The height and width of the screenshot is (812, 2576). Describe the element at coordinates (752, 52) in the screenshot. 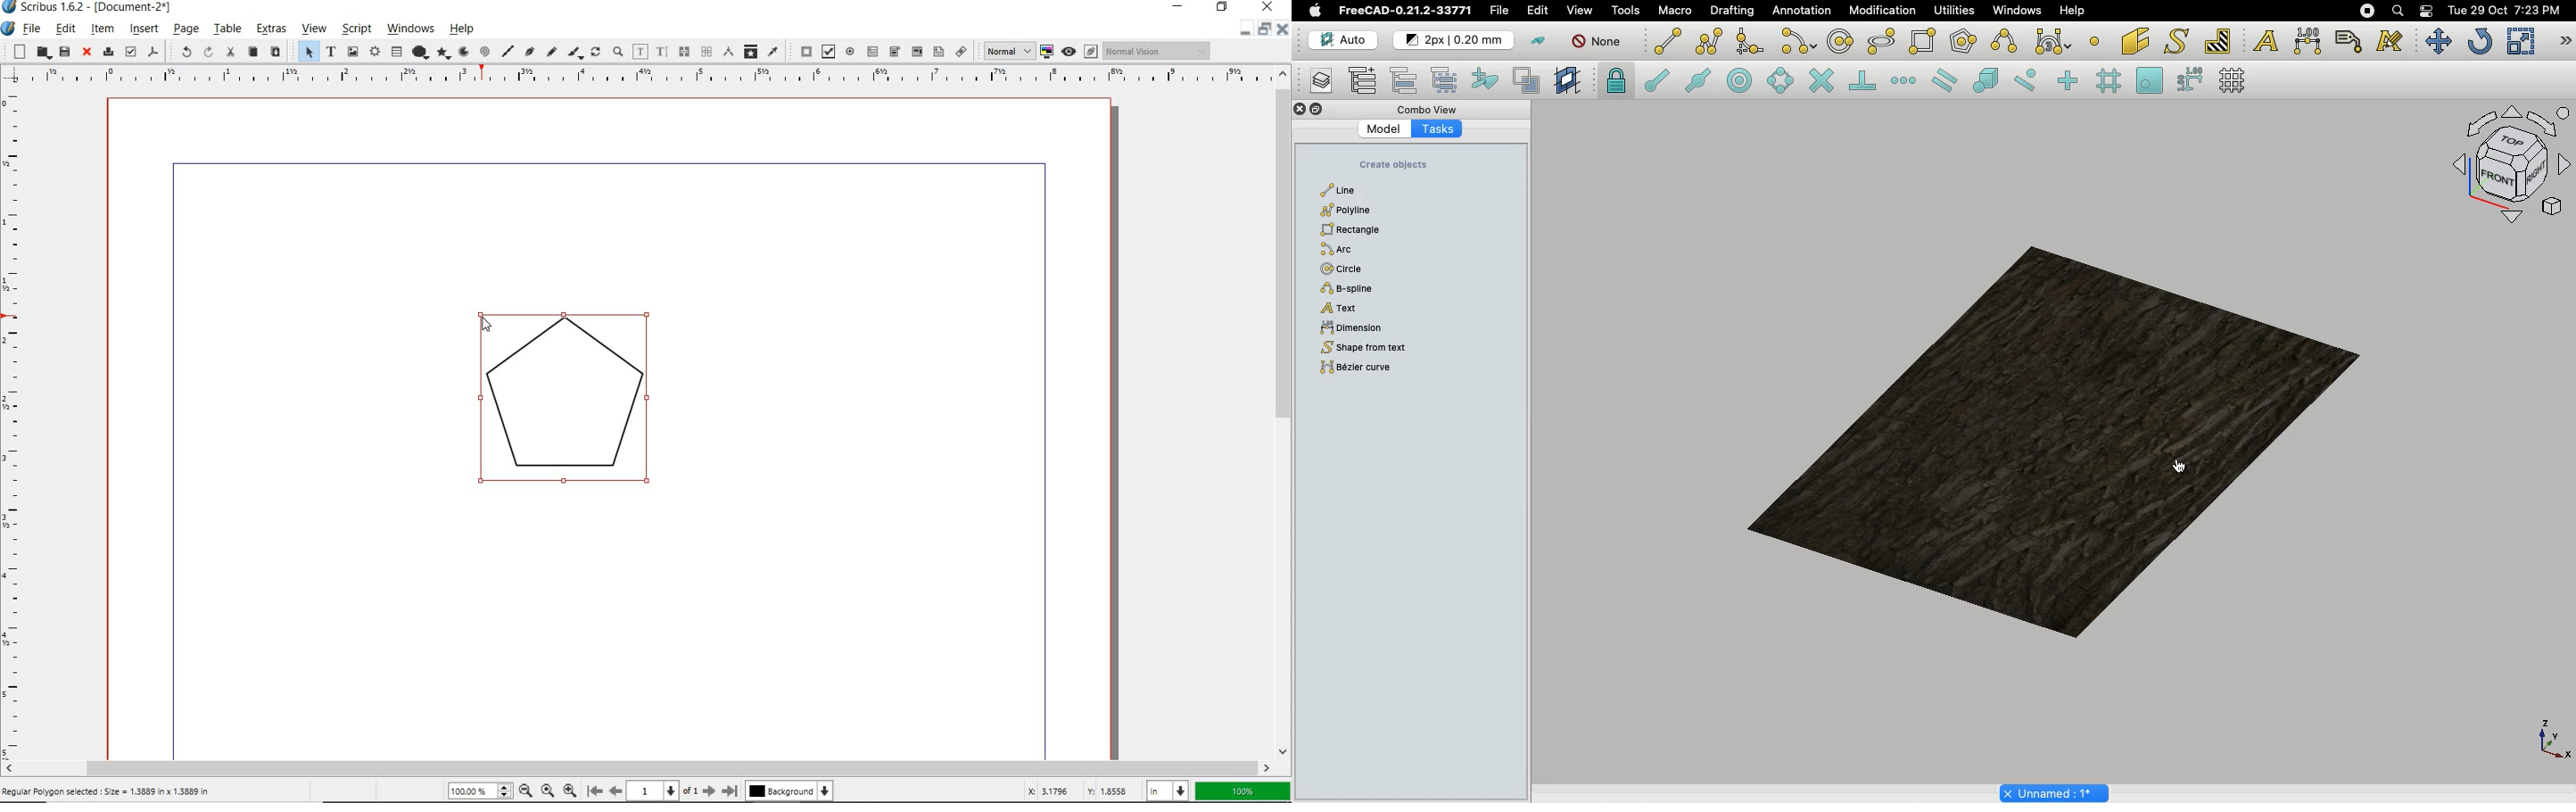

I see `copy item properties` at that location.